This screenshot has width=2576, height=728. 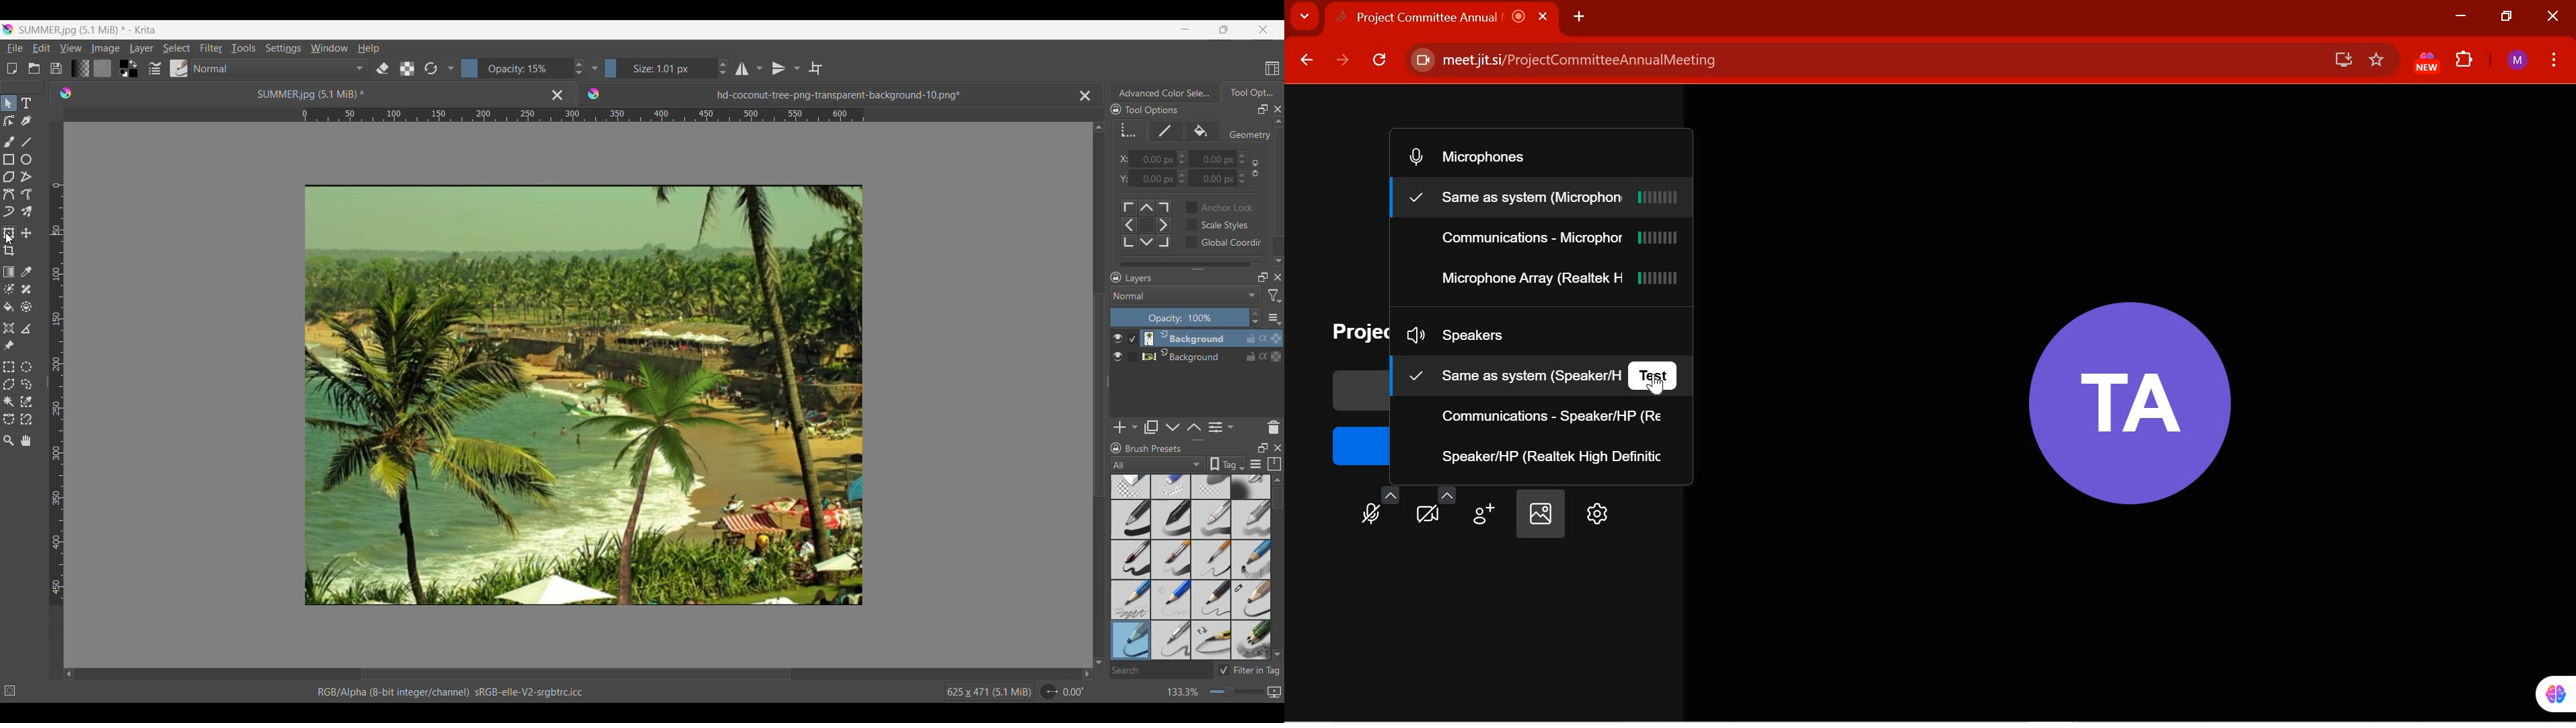 I want to click on Edit layer properties, so click(x=1216, y=428).